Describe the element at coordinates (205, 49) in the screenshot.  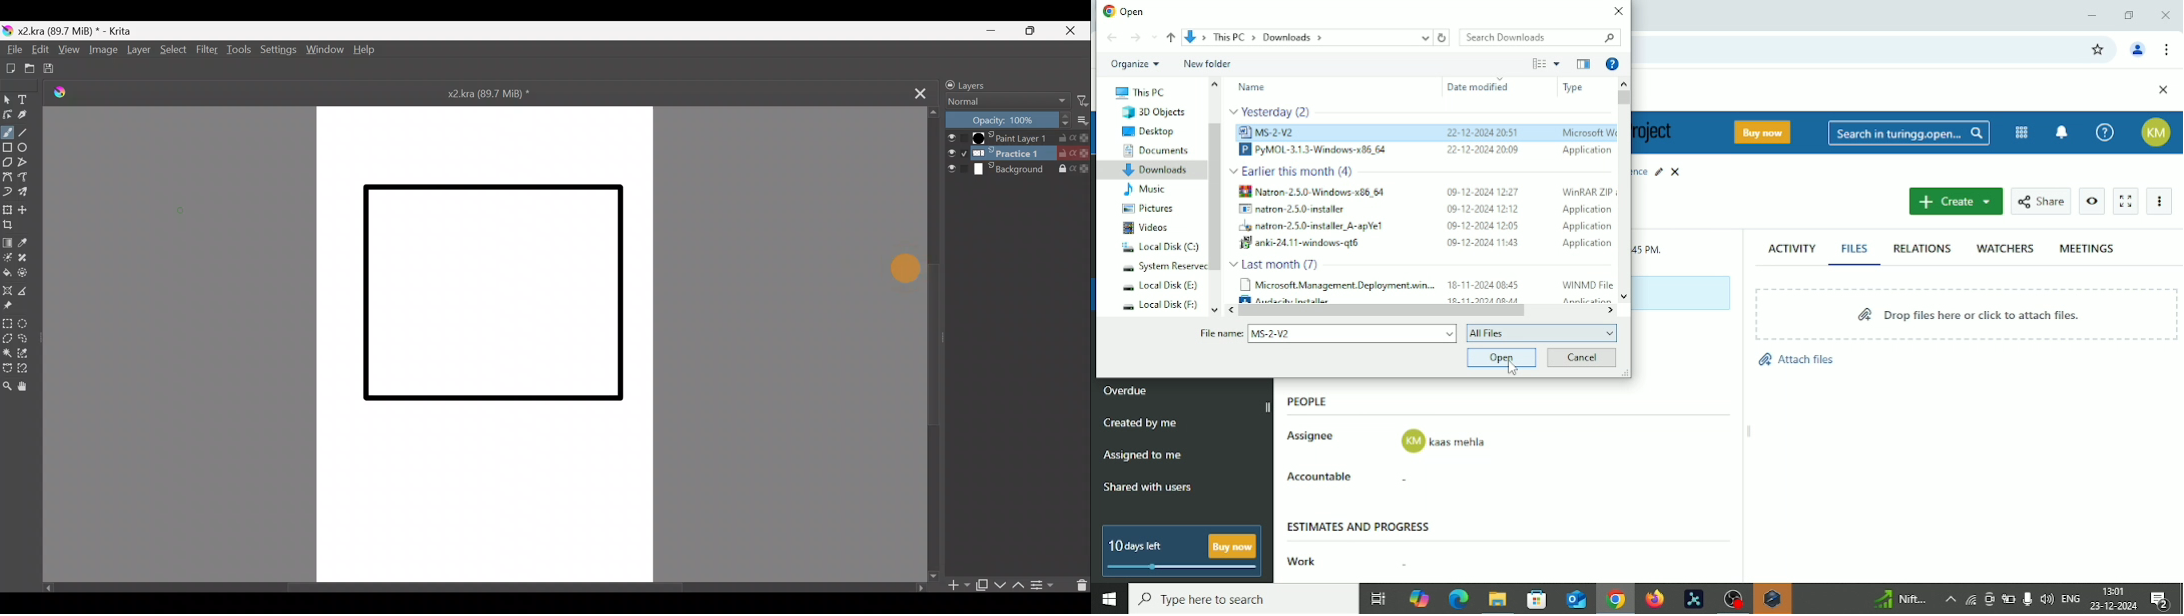
I see `Filter` at that location.